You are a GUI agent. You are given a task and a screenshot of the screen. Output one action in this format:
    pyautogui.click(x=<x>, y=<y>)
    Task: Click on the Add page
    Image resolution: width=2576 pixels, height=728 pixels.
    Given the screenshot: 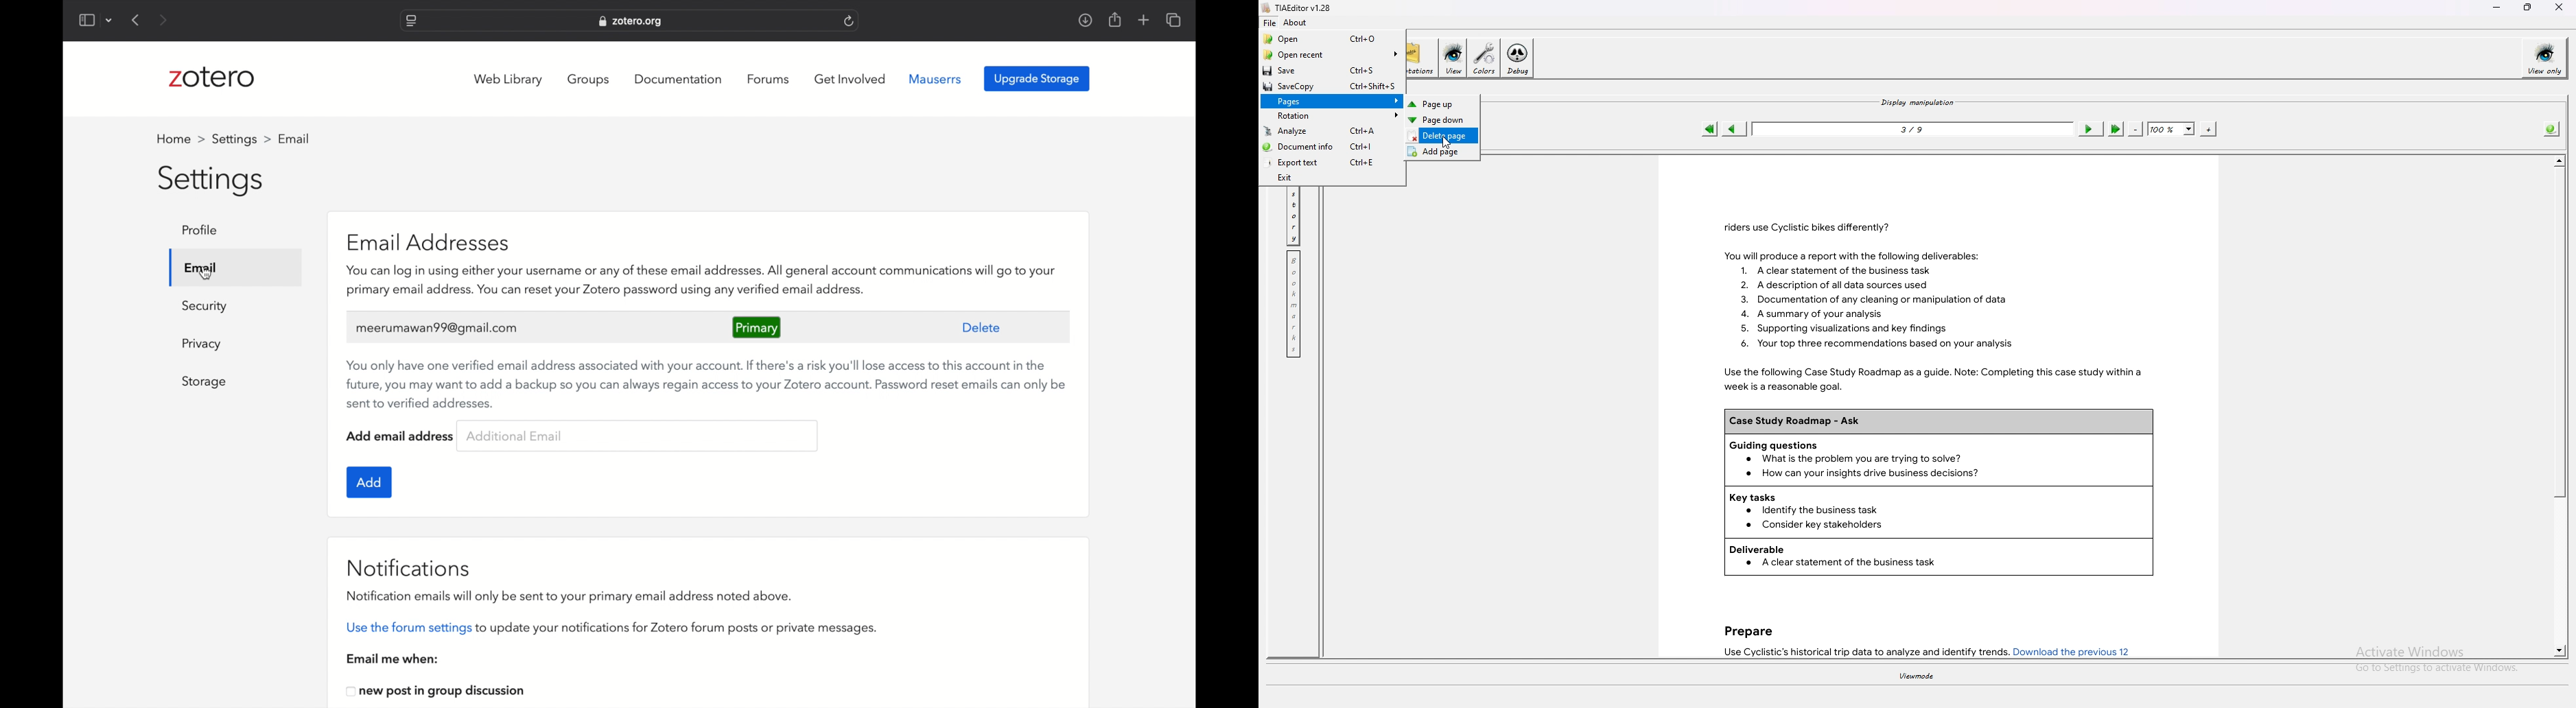 What is the action you would take?
    pyautogui.click(x=1436, y=152)
    